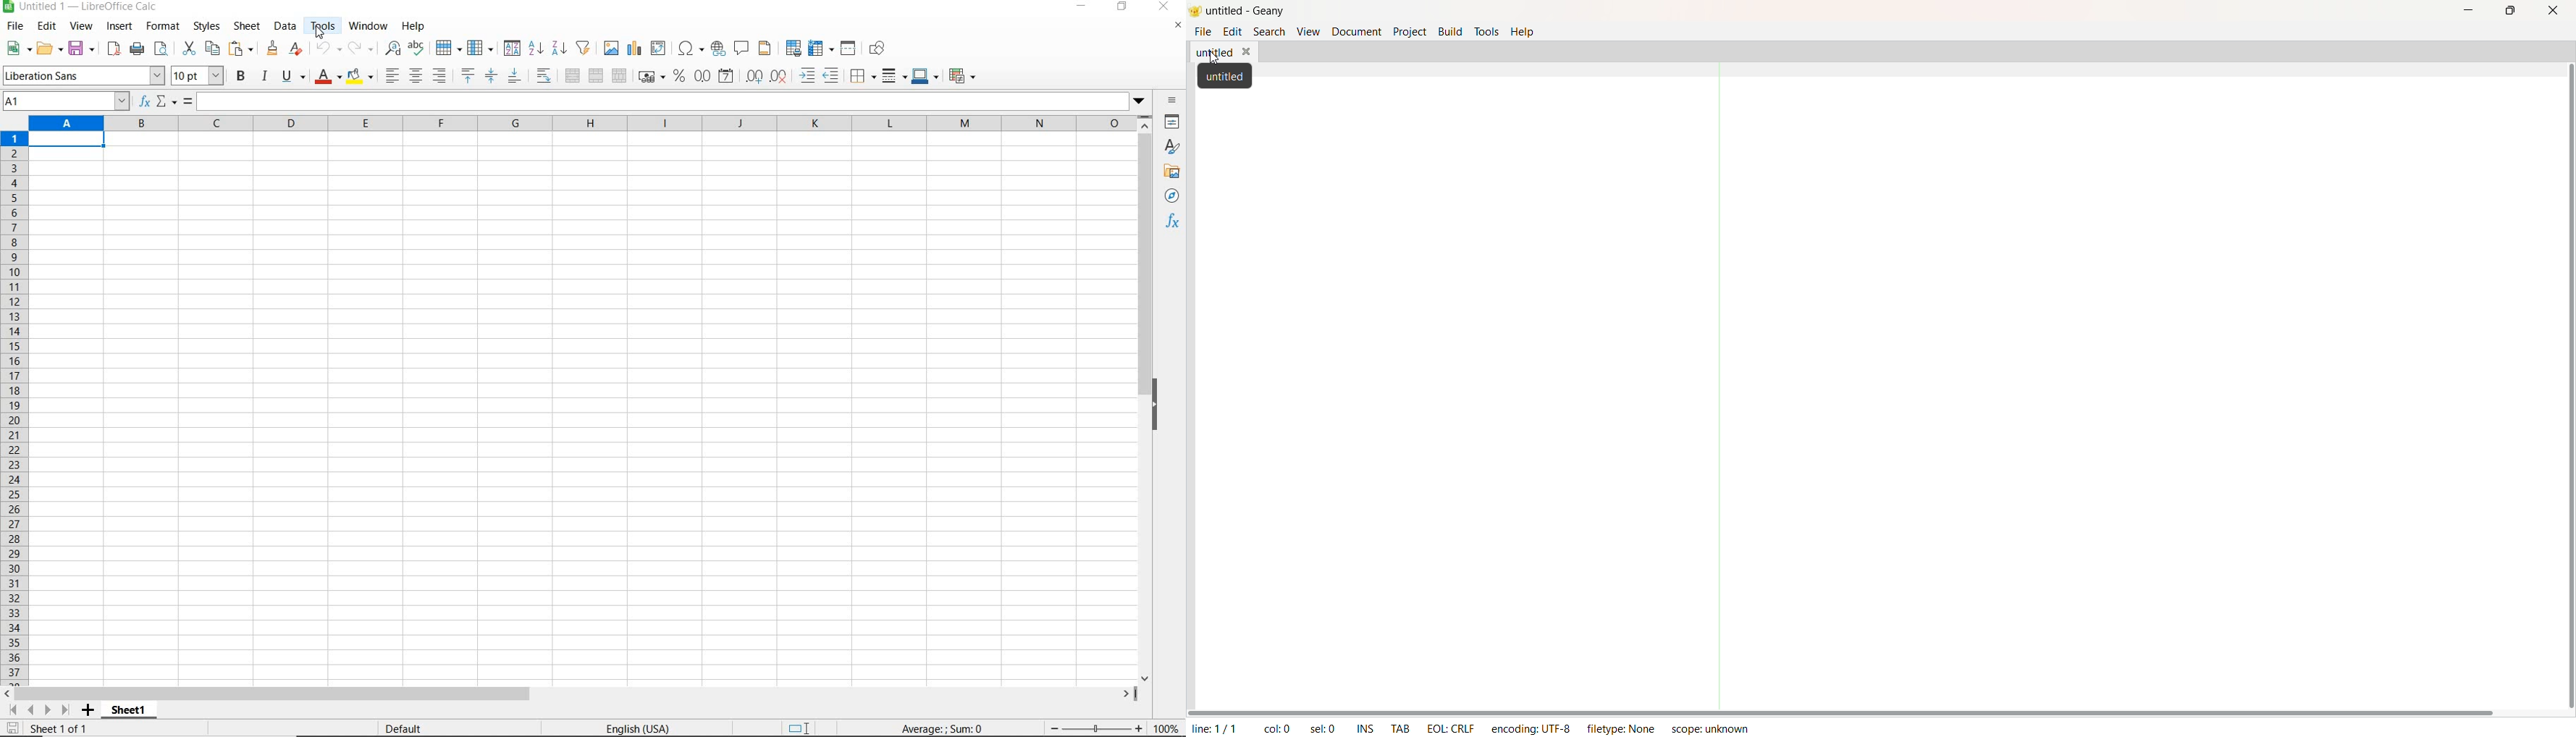 The image size is (2576, 756). I want to click on edit, so click(47, 26).